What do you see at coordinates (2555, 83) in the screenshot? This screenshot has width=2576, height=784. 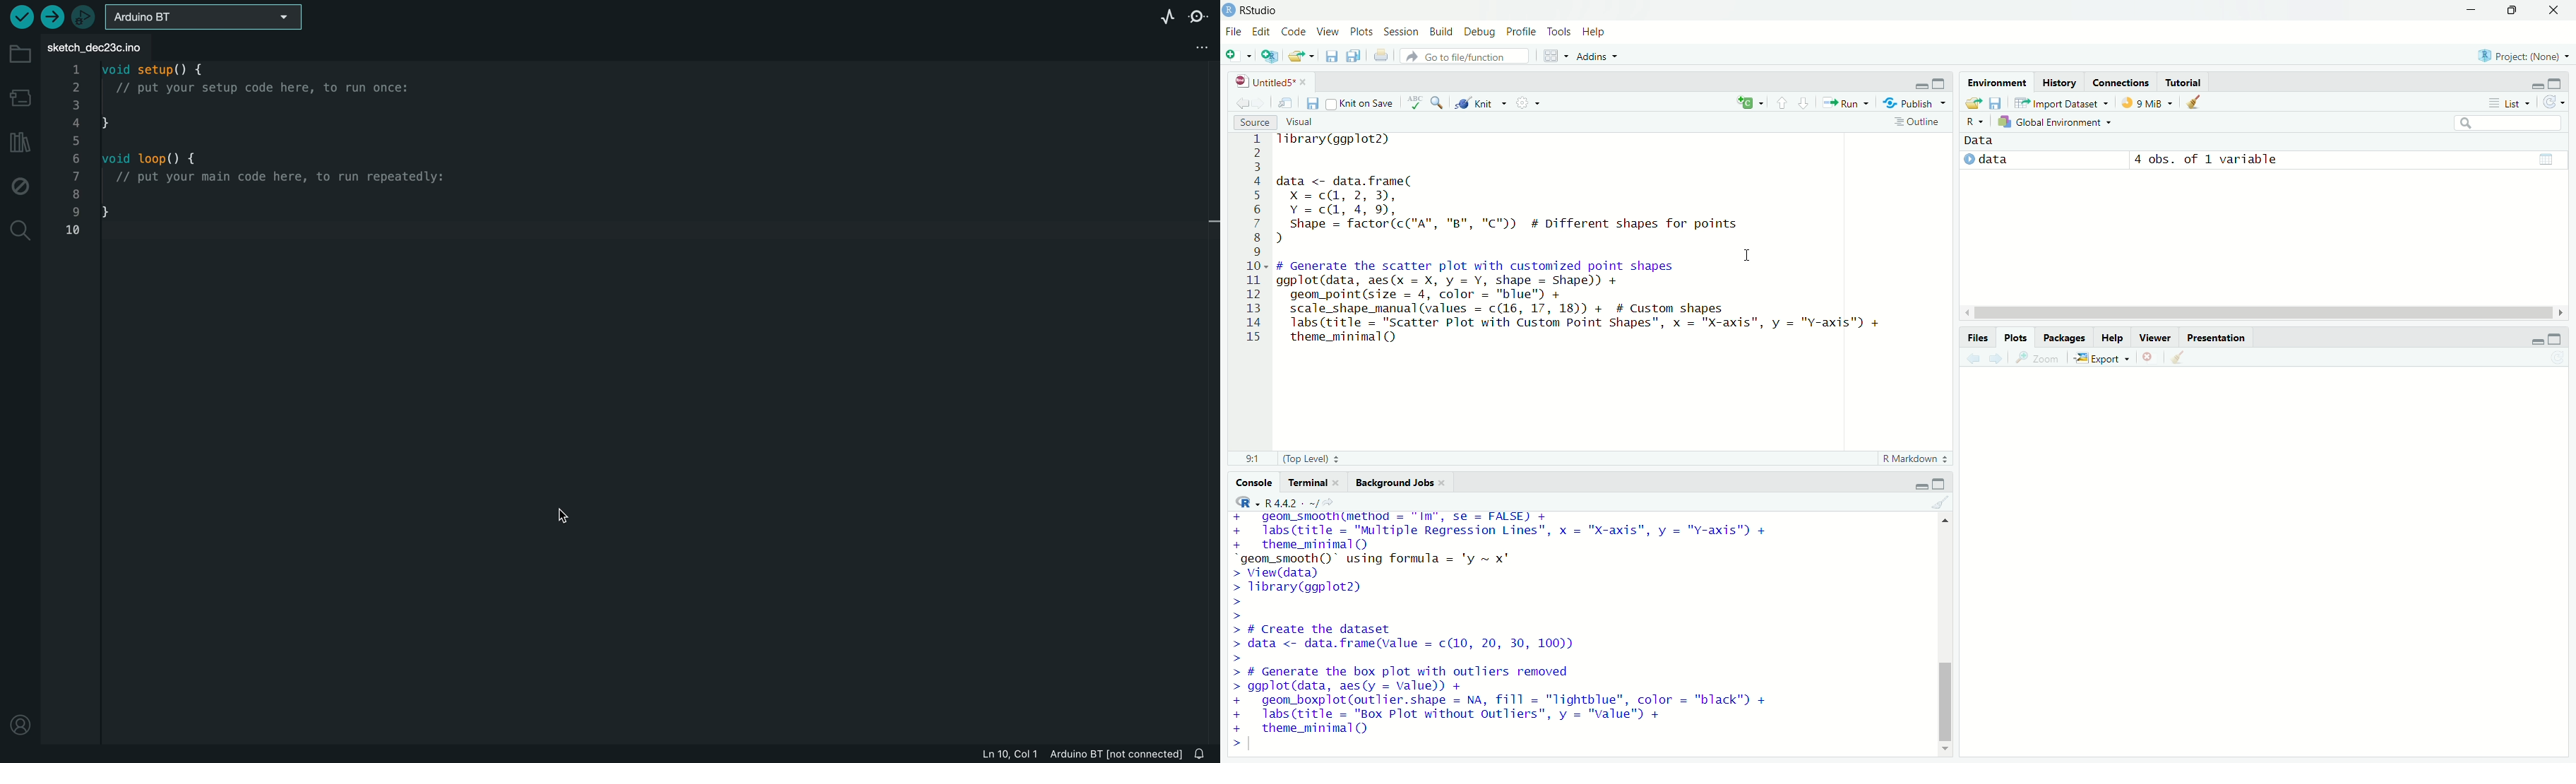 I see `maximize` at bounding box center [2555, 83].